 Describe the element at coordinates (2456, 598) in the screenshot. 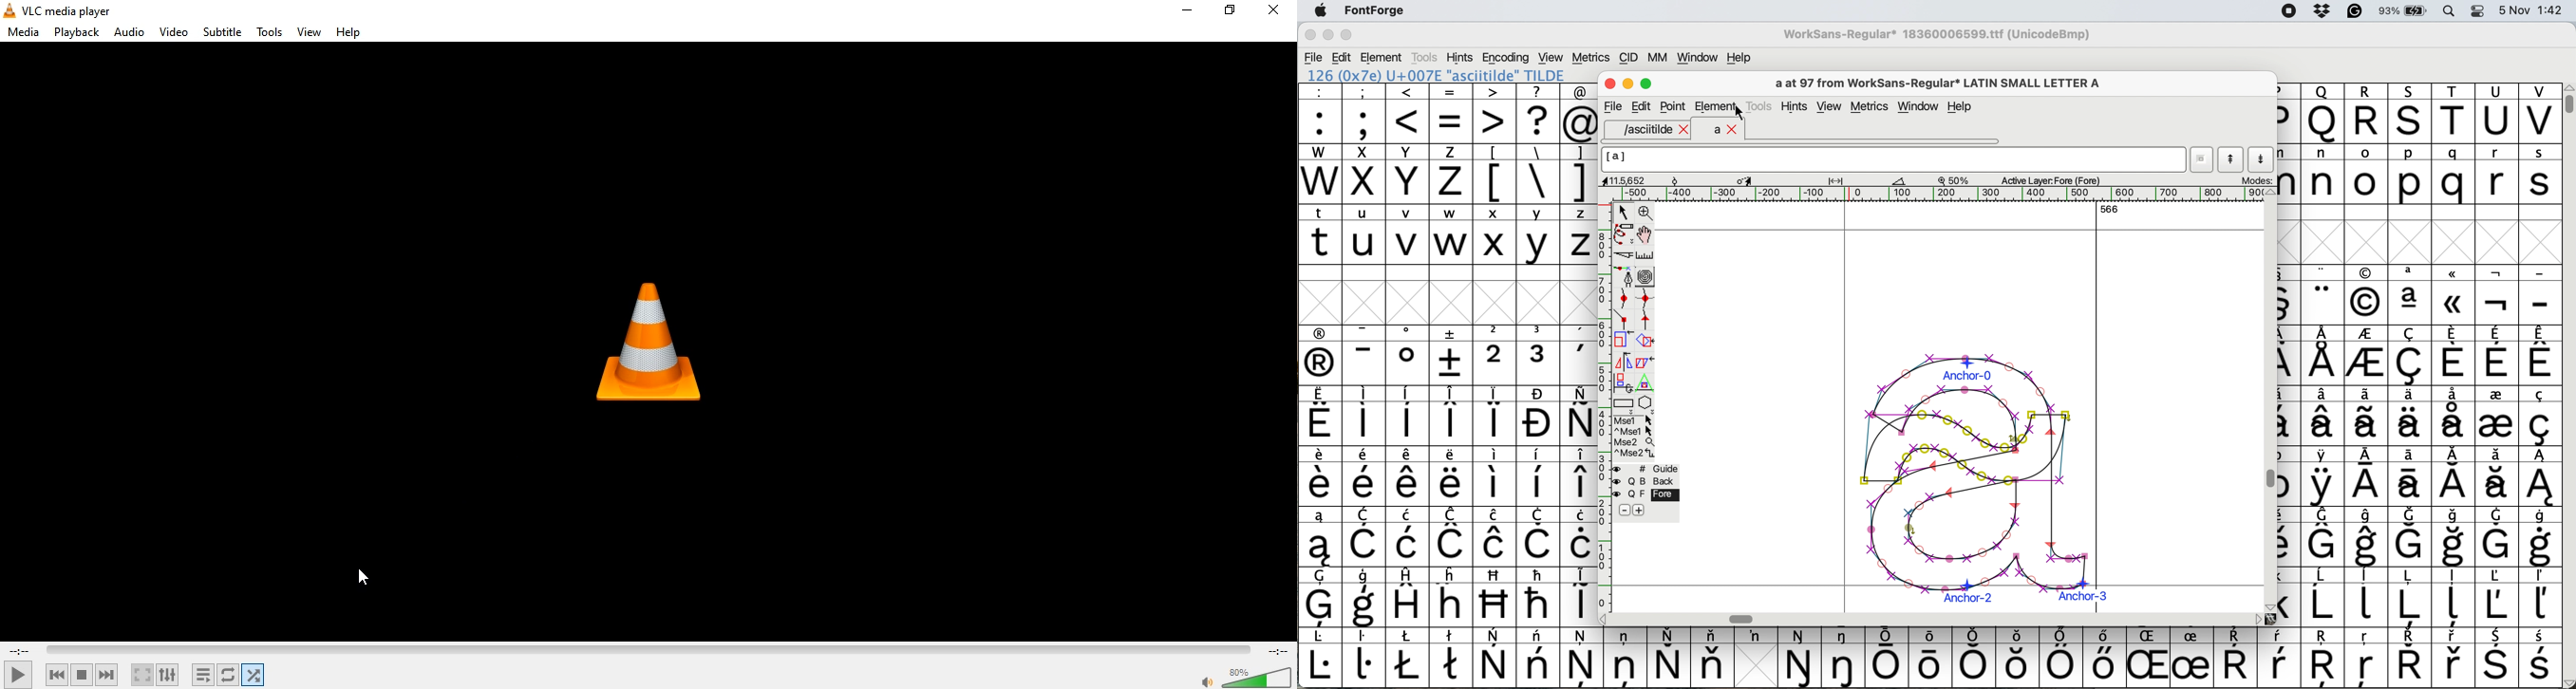

I see `symbol` at that location.